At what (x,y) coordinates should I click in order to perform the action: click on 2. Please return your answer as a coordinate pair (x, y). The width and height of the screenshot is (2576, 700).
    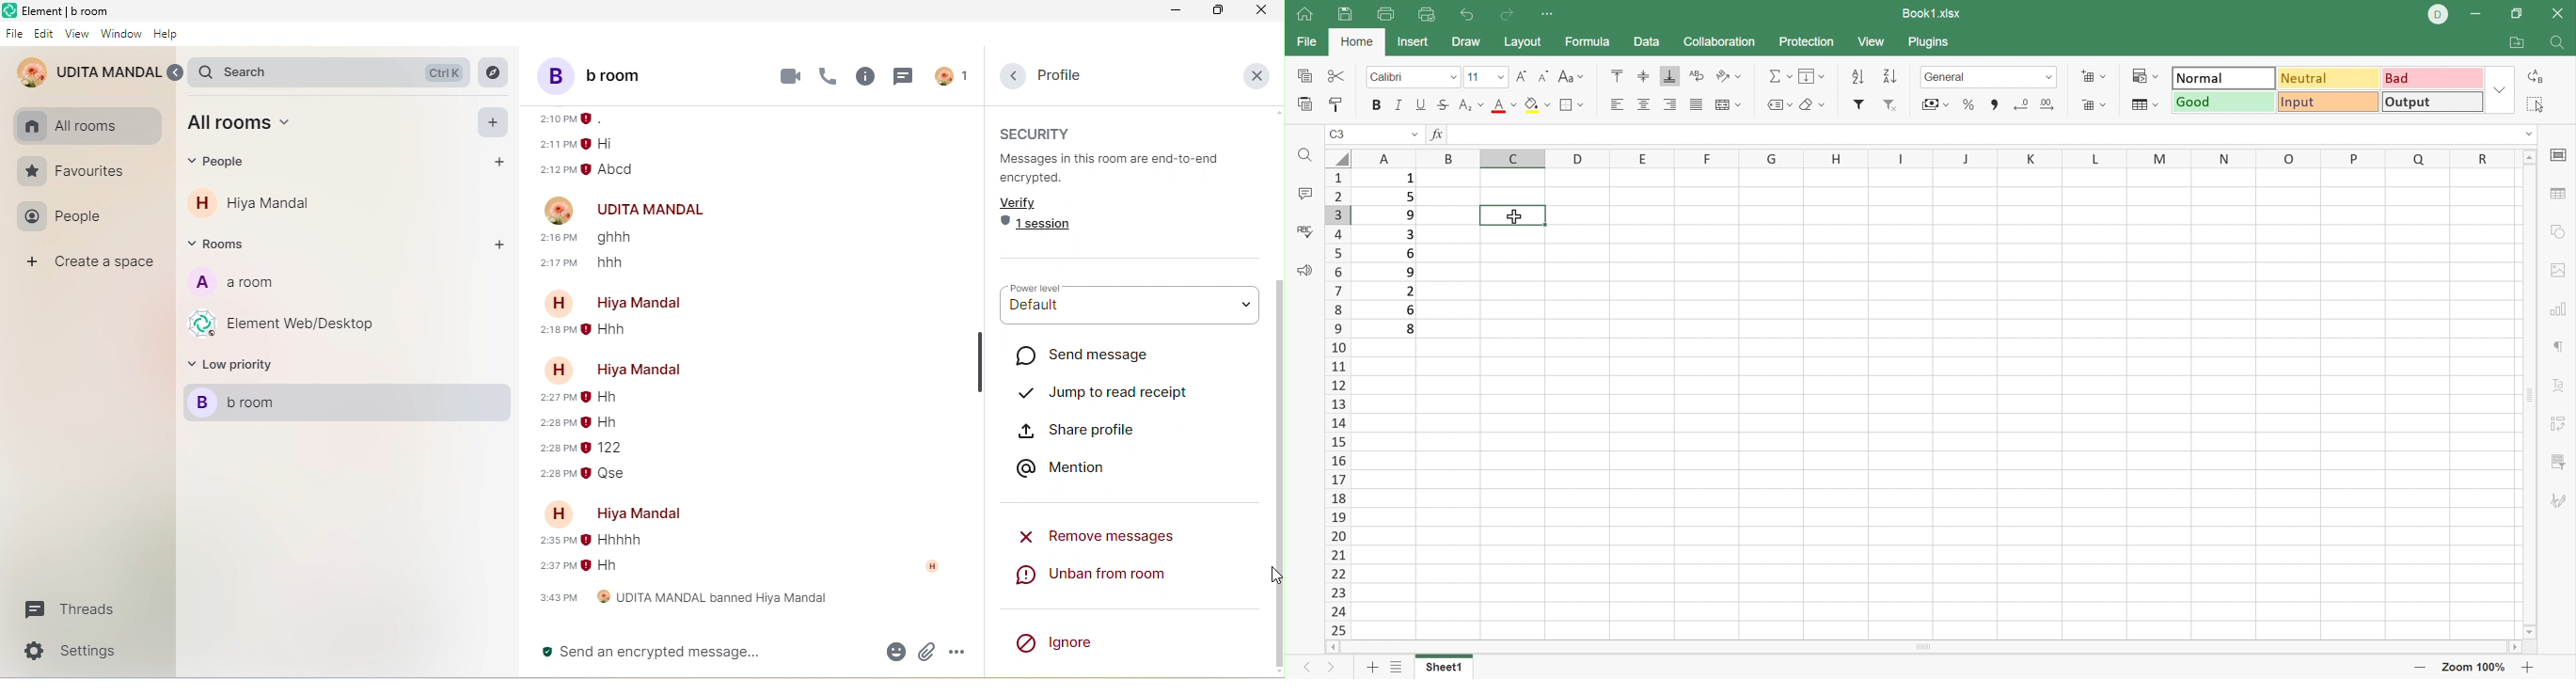
    Looking at the image, I should click on (1410, 291).